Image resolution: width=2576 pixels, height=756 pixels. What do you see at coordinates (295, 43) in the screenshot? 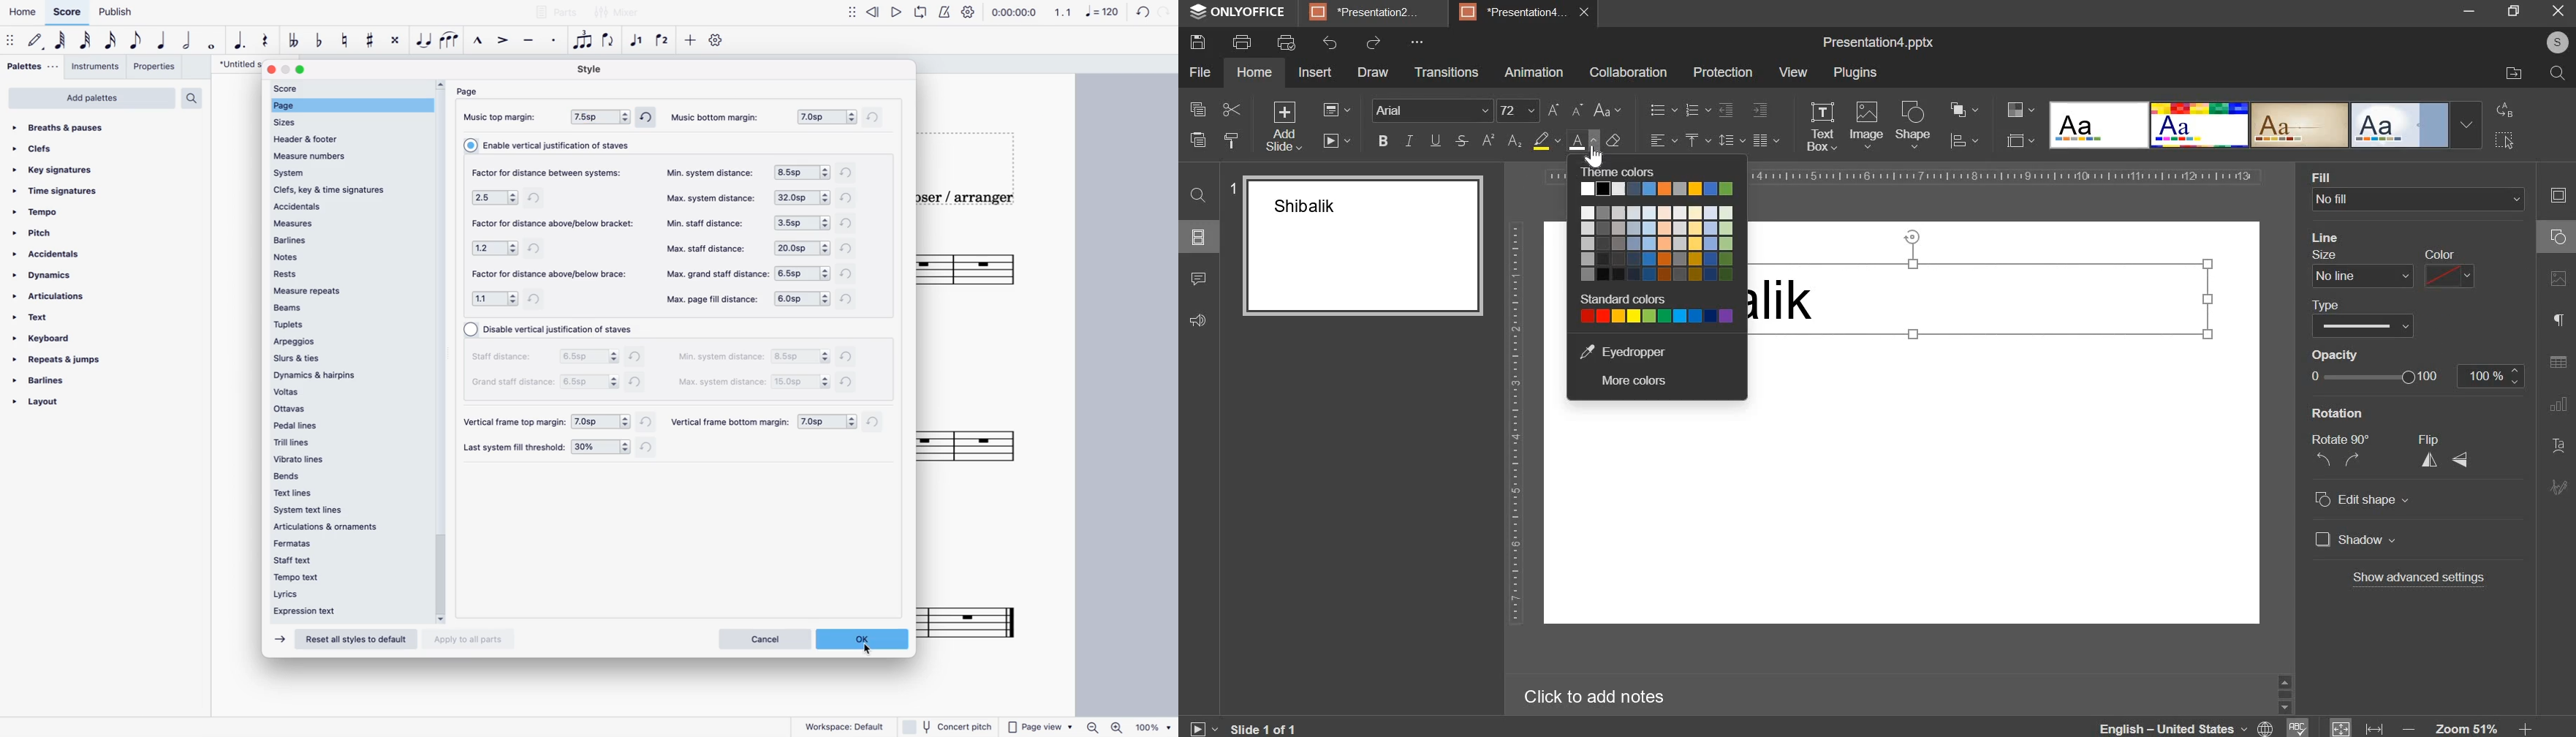
I see `toggle double flat` at bounding box center [295, 43].